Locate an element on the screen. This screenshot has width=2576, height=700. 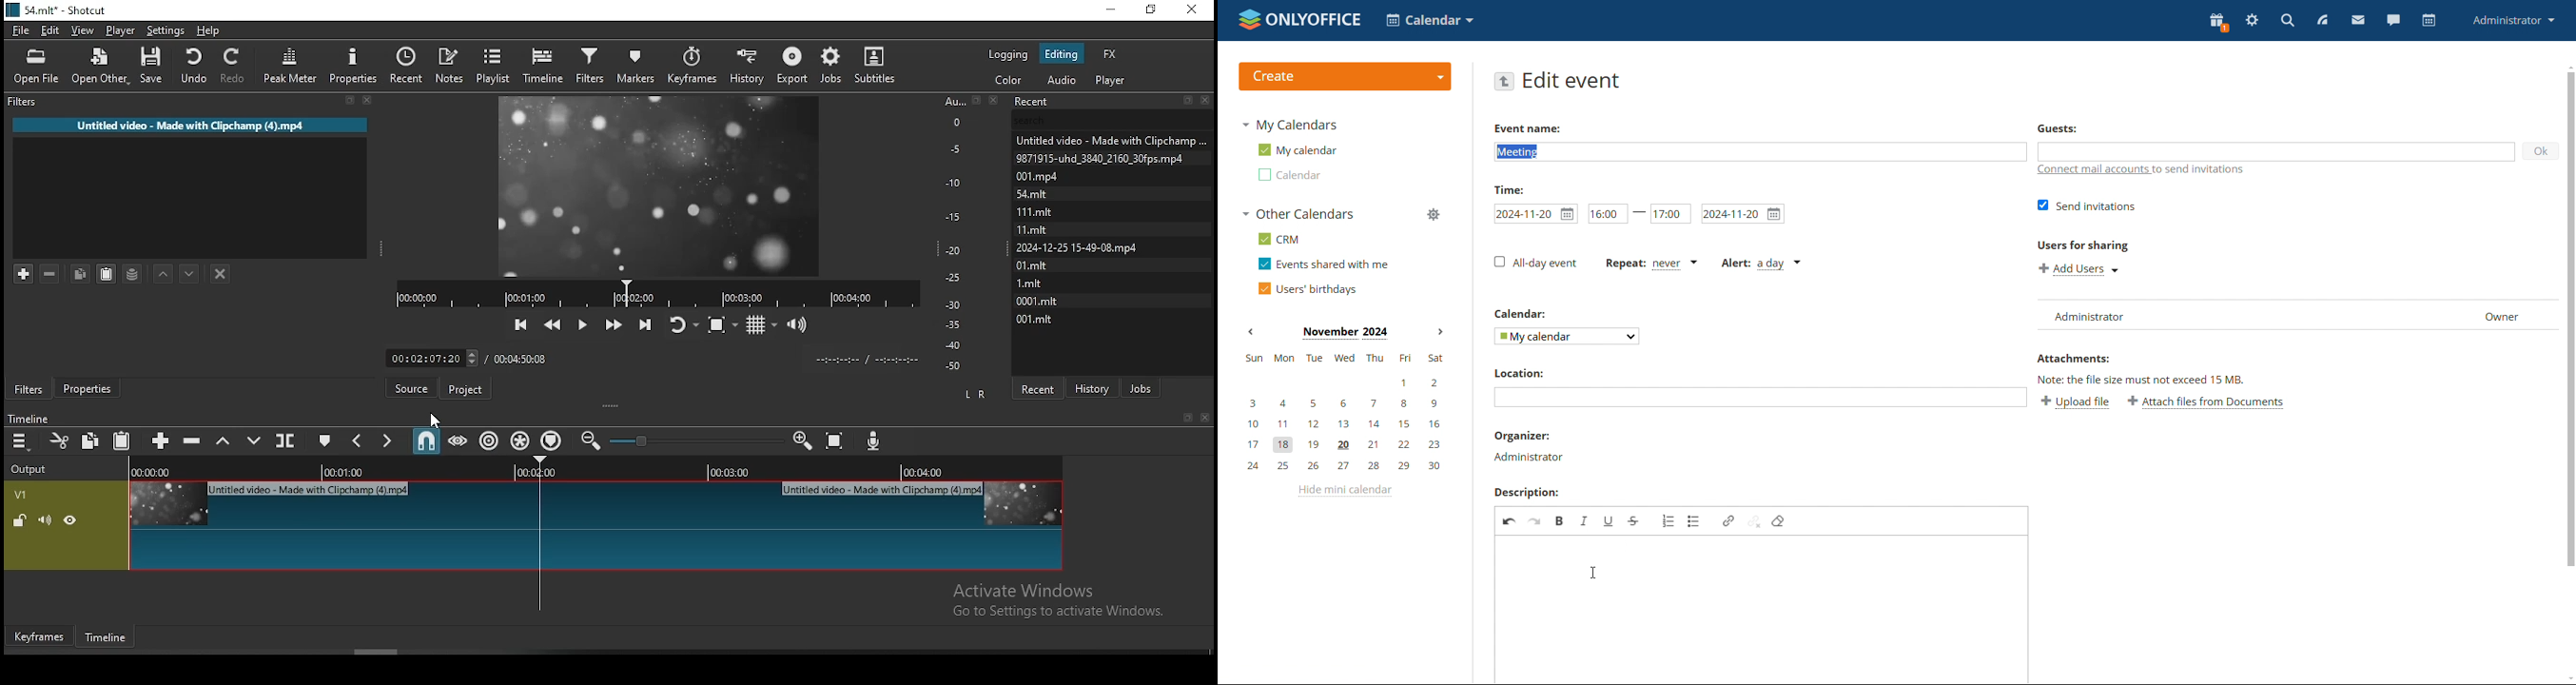
help is located at coordinates (207, 29).